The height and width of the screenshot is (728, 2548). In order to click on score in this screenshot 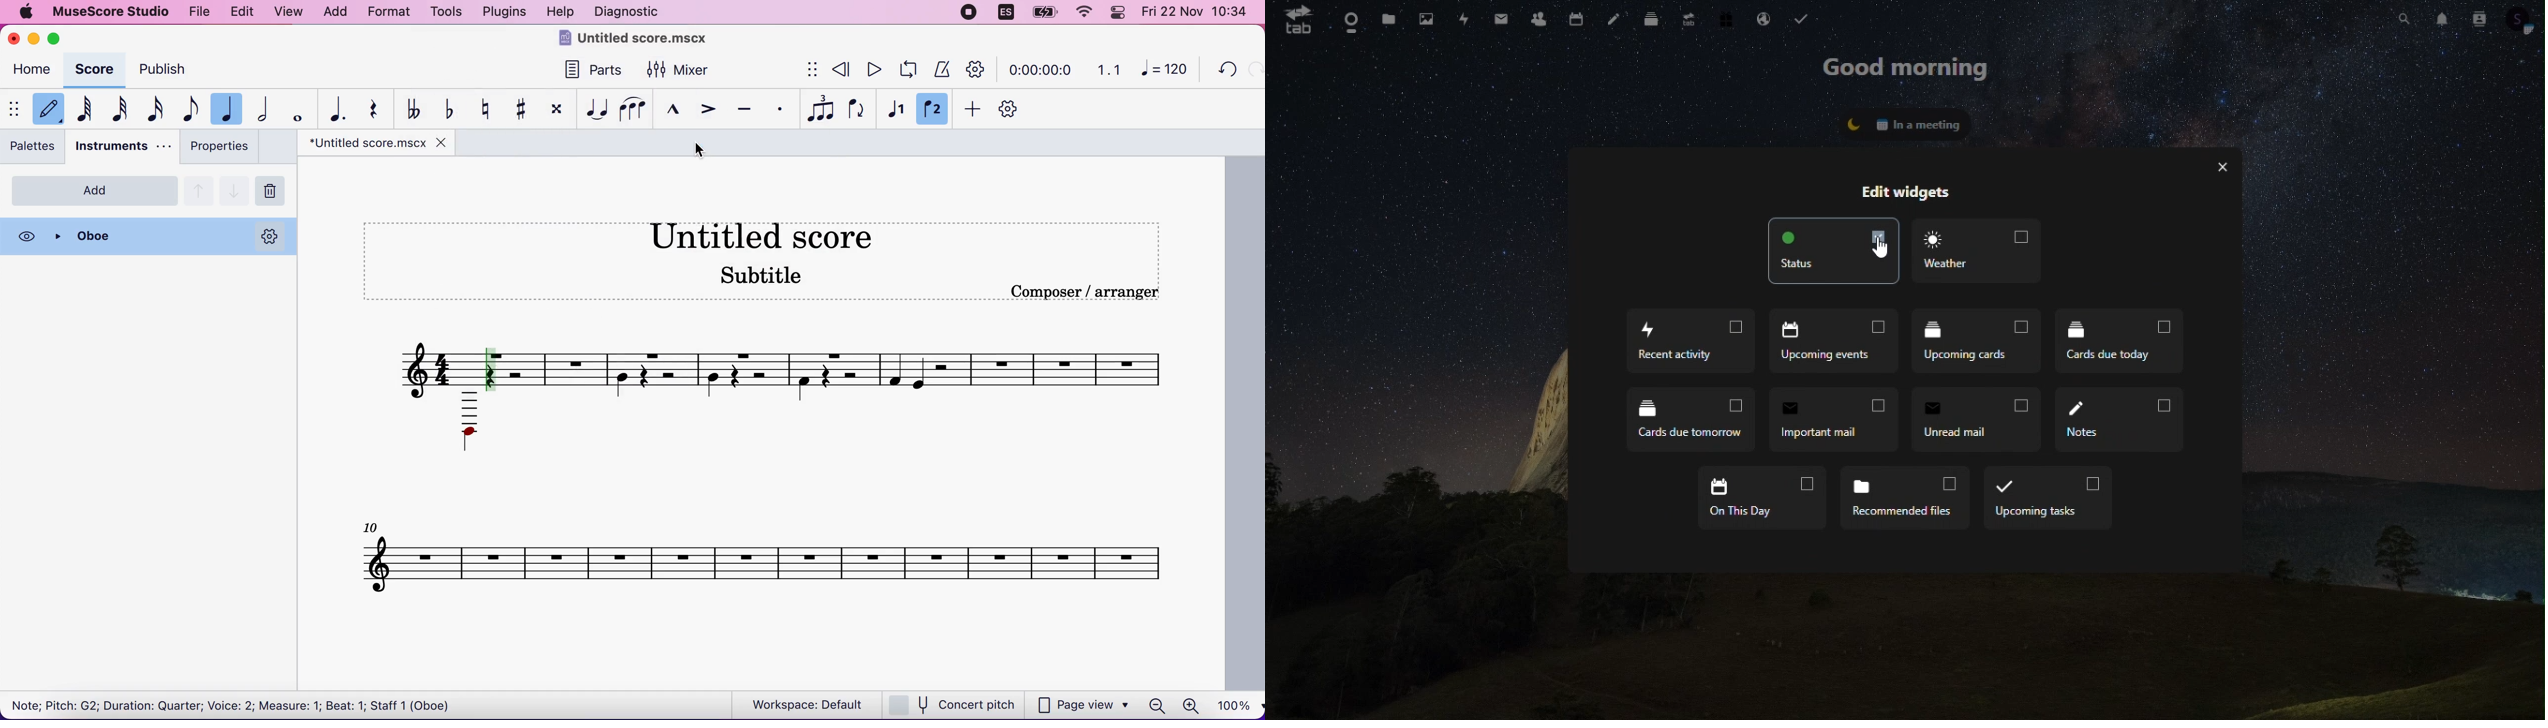, I will do `click(92, 67)`.